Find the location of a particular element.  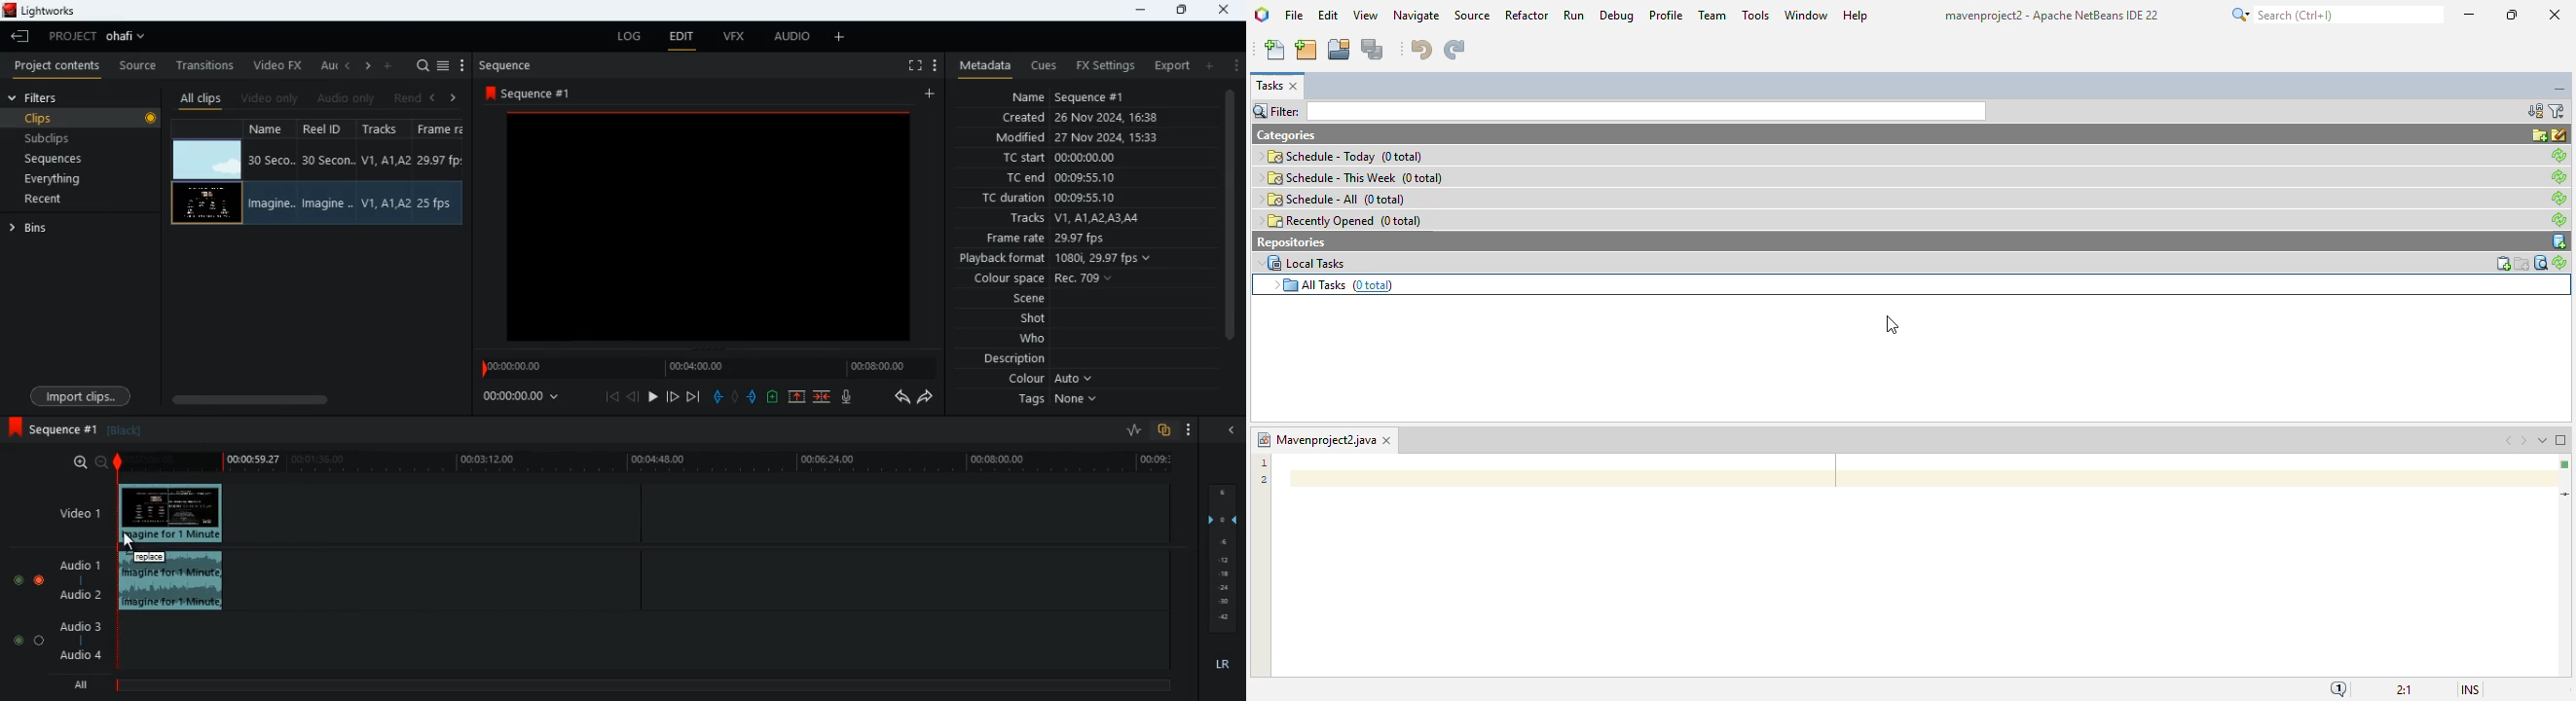

description is located at coordinates (1006, 359).